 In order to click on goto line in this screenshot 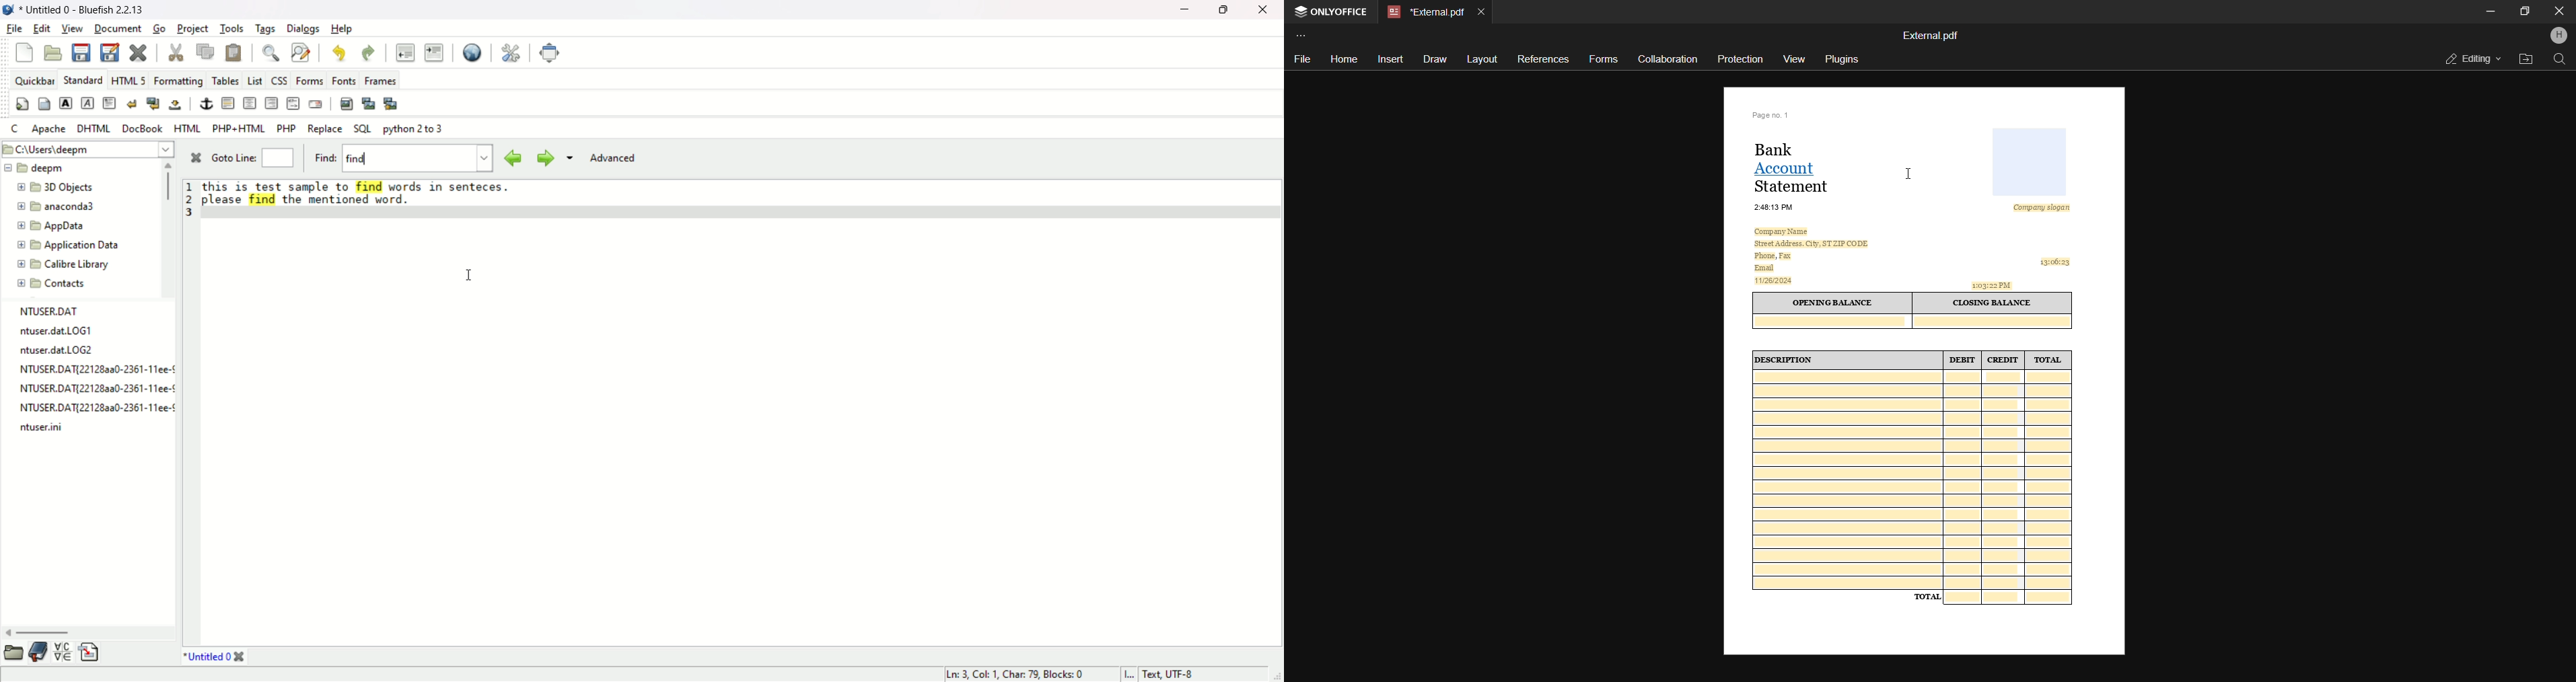, I will do `click(280, 158)`.